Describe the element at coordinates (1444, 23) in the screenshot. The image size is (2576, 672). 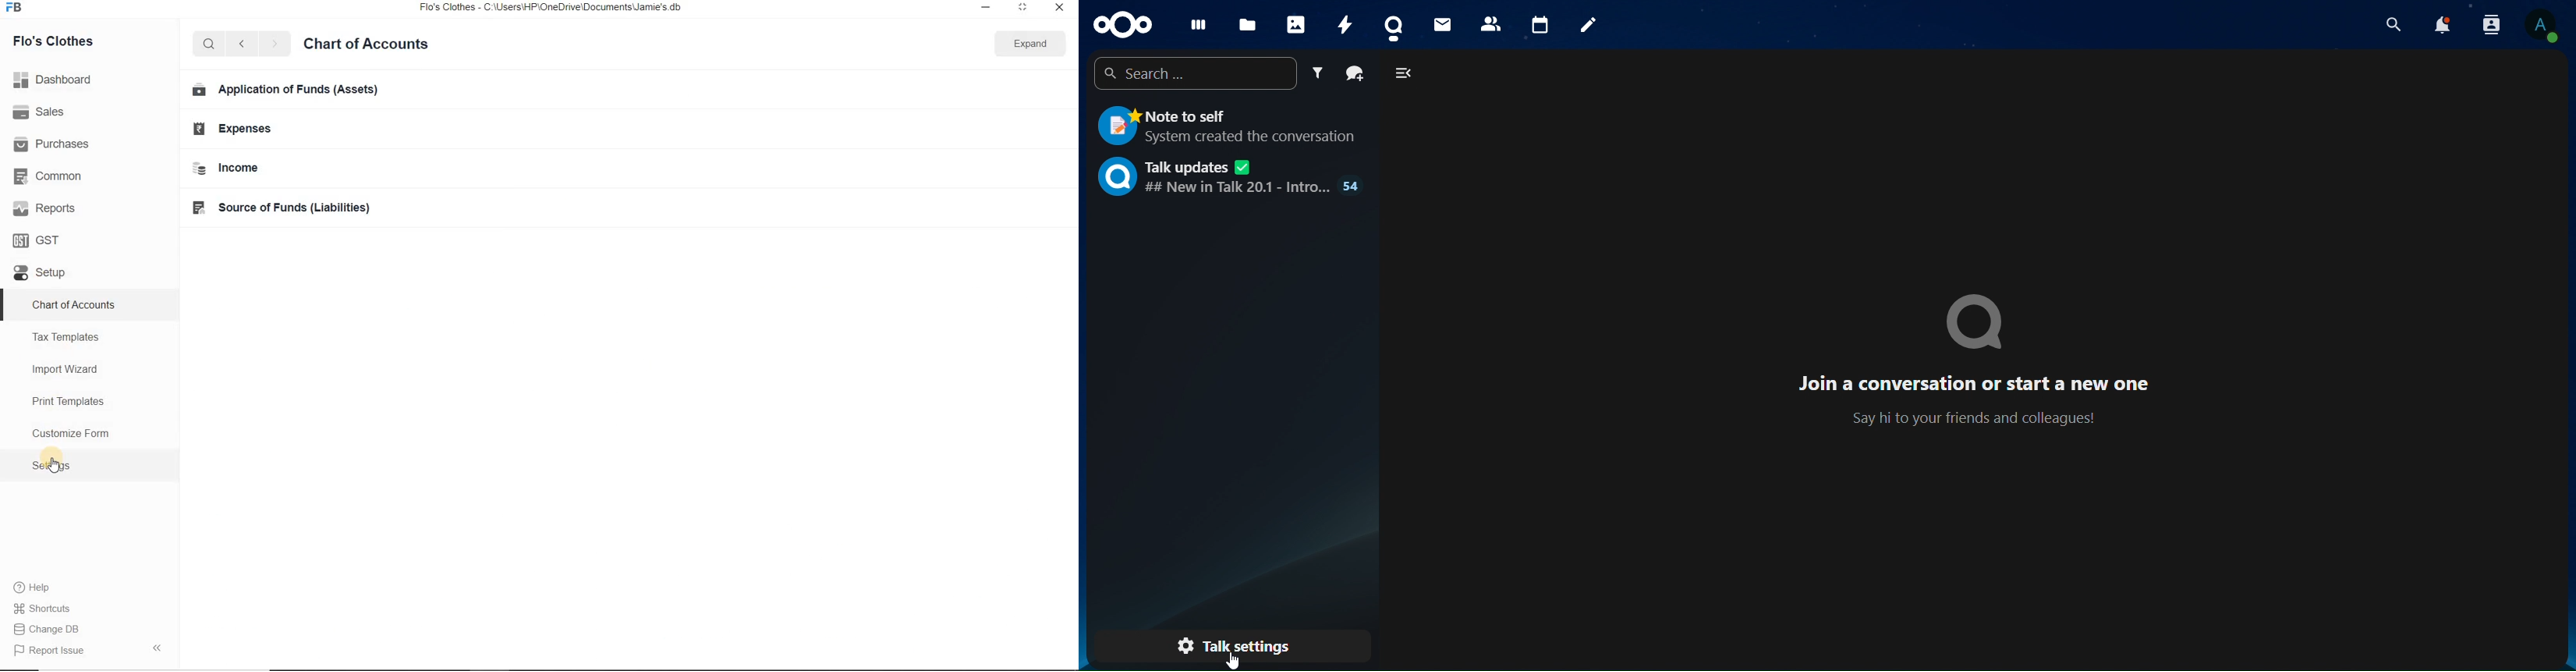
I see `mail` at that location.